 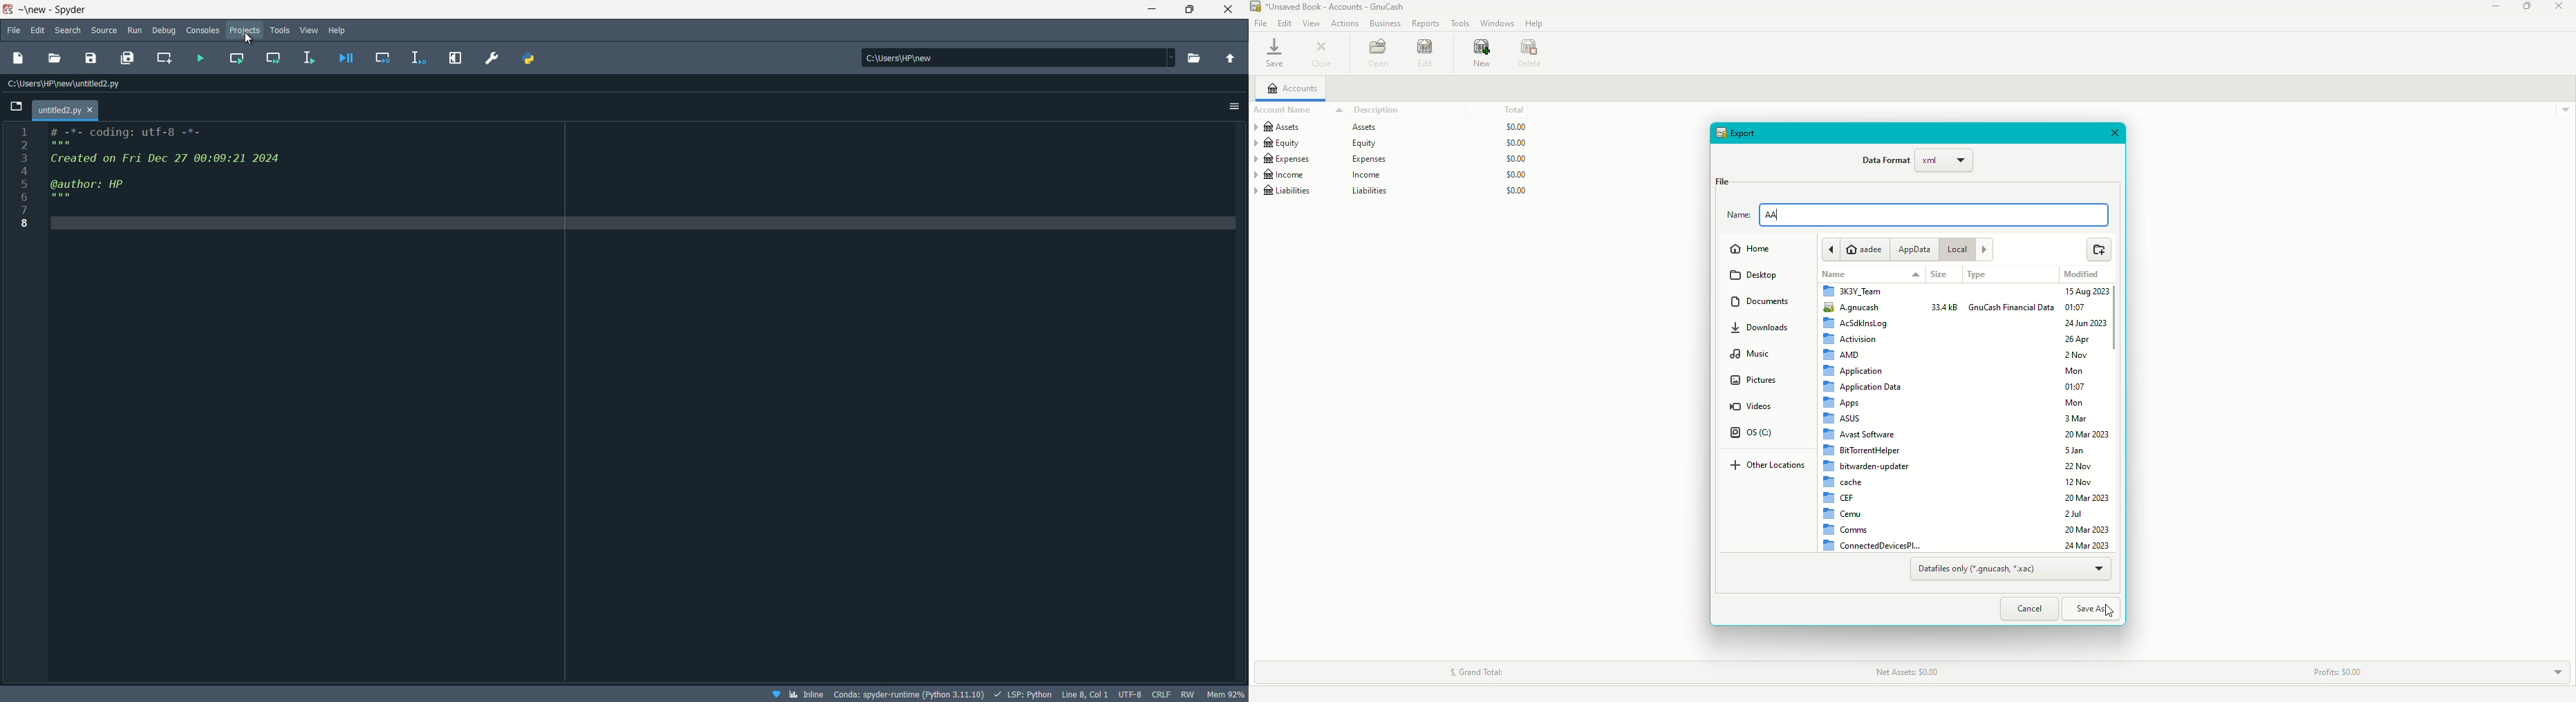 I want to click on file eol status, so click(x=1161, y=692).